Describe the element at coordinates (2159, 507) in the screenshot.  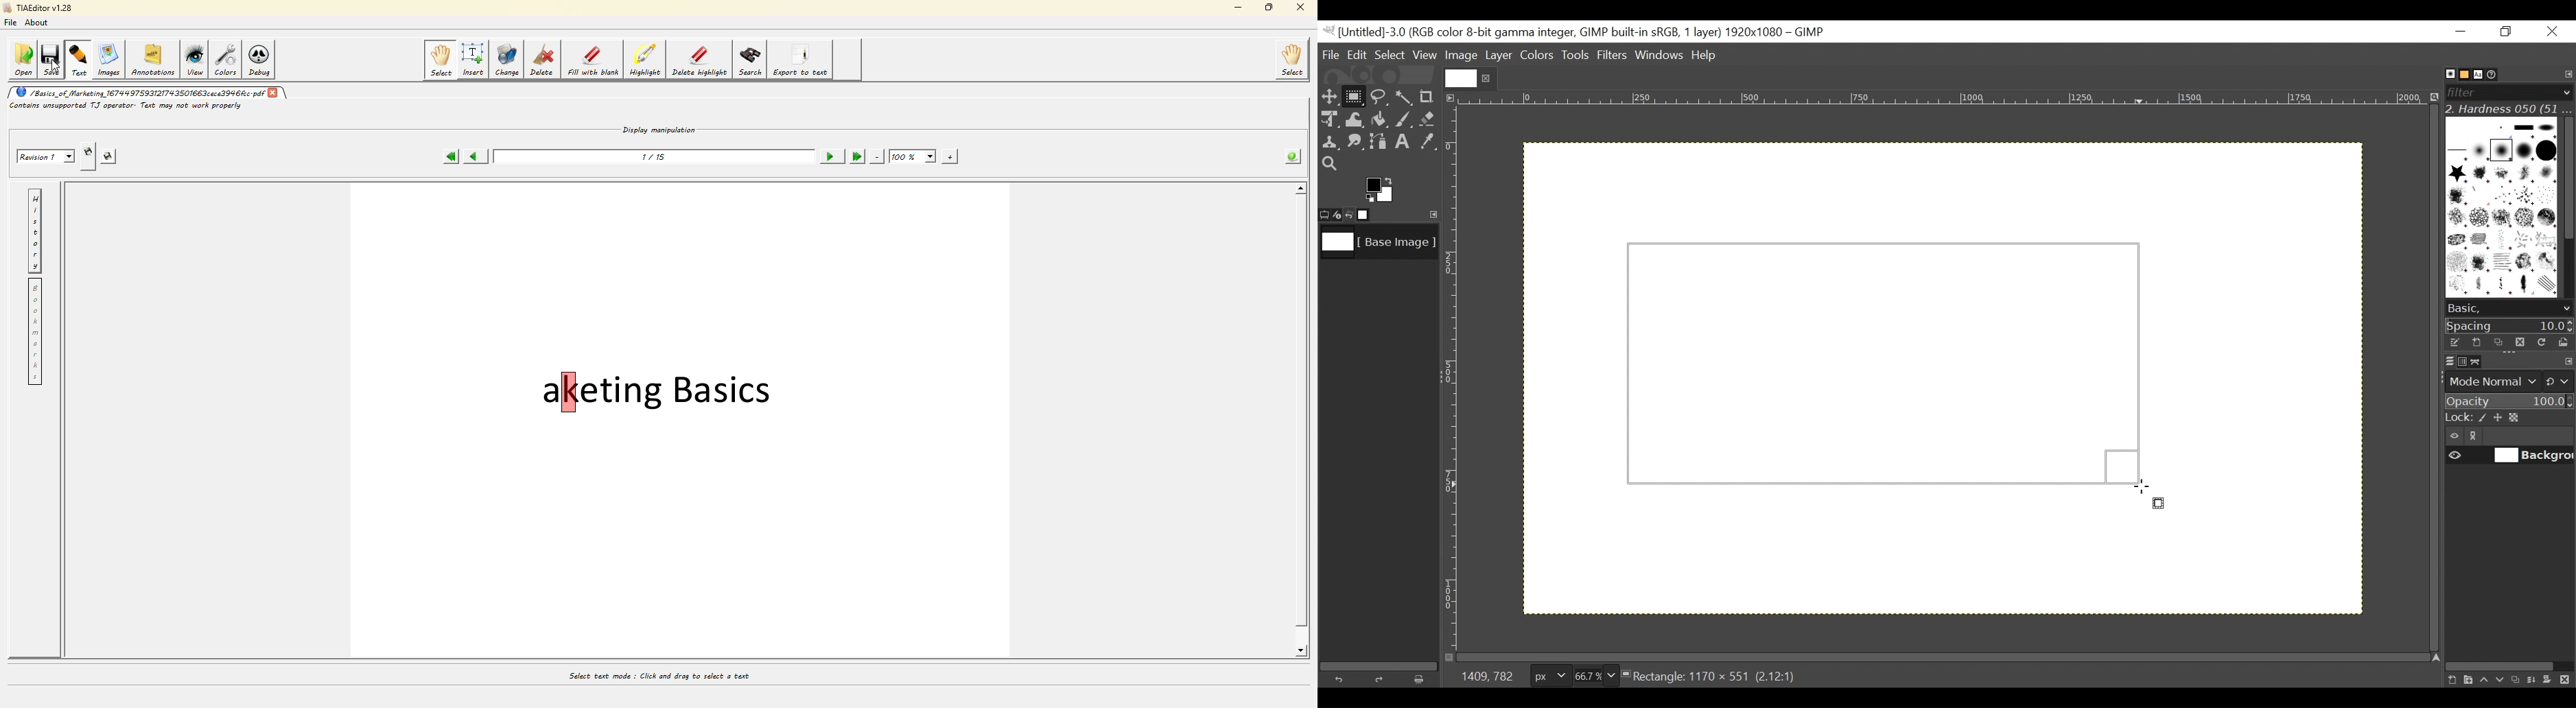
I see `rectangle select` at that location.